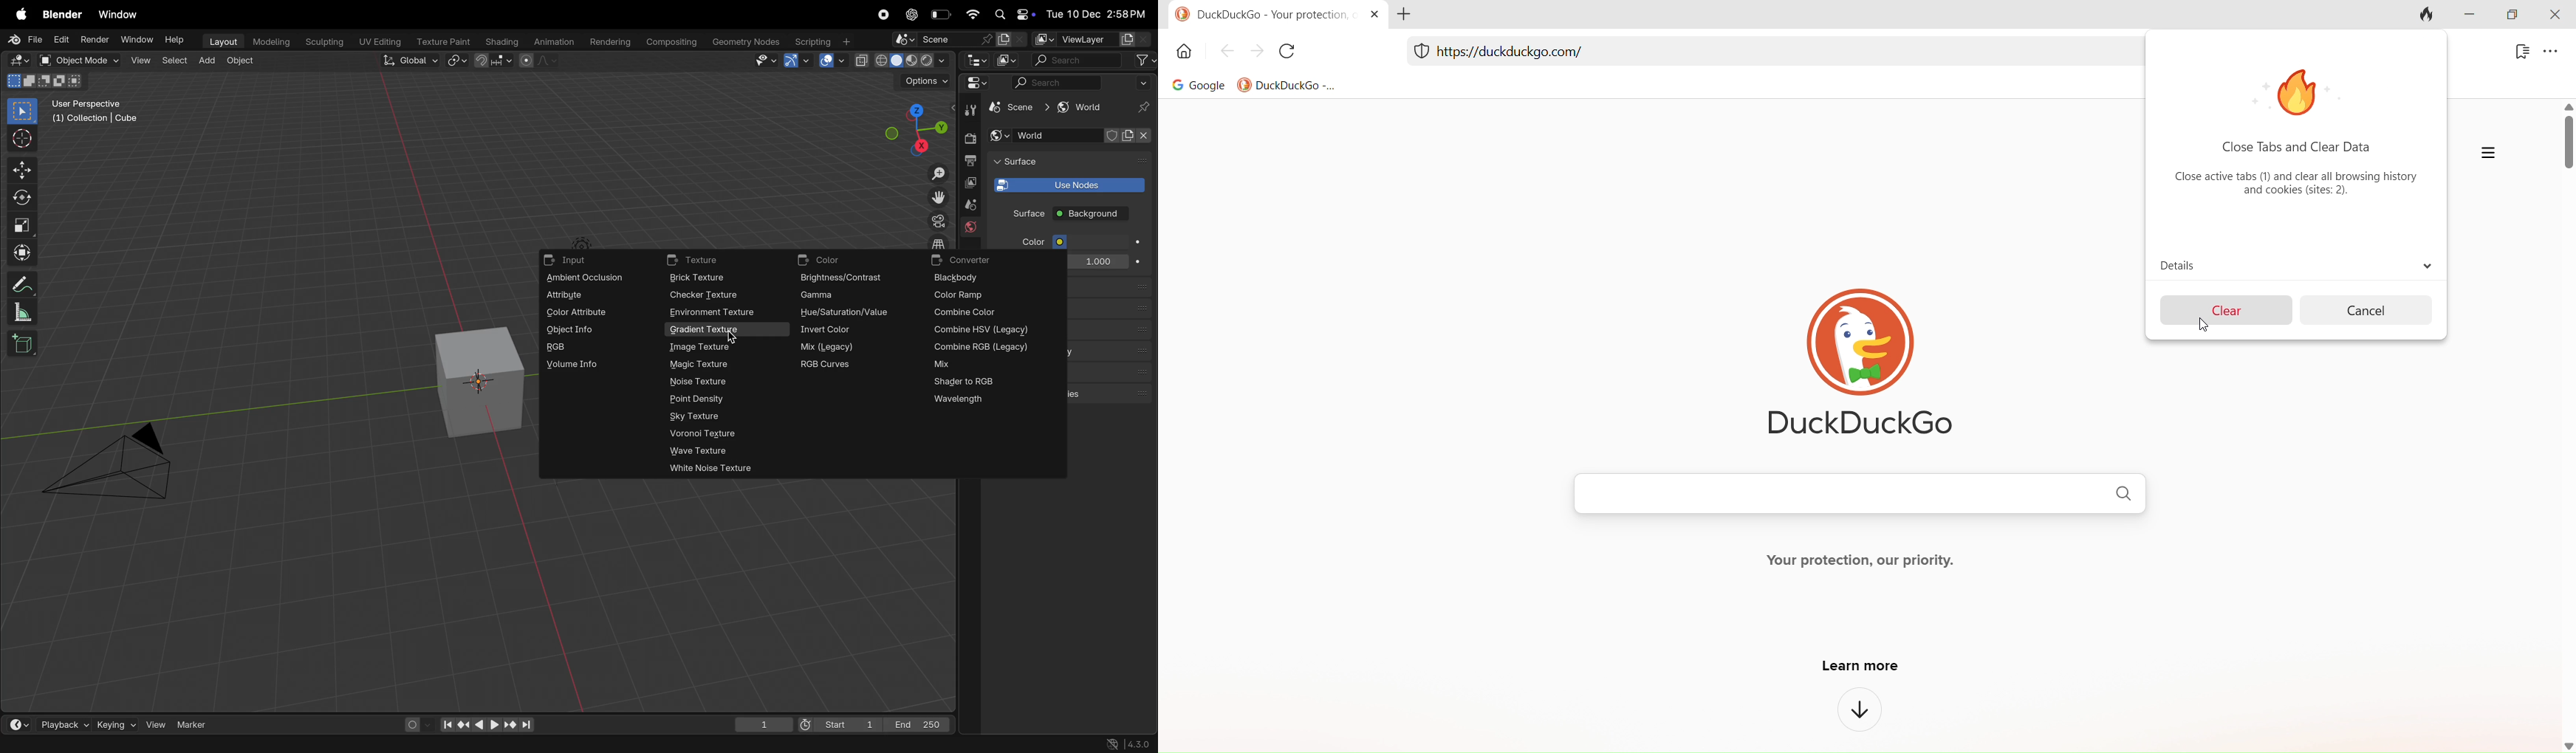  I want to click on invert color, so click(844, 332).